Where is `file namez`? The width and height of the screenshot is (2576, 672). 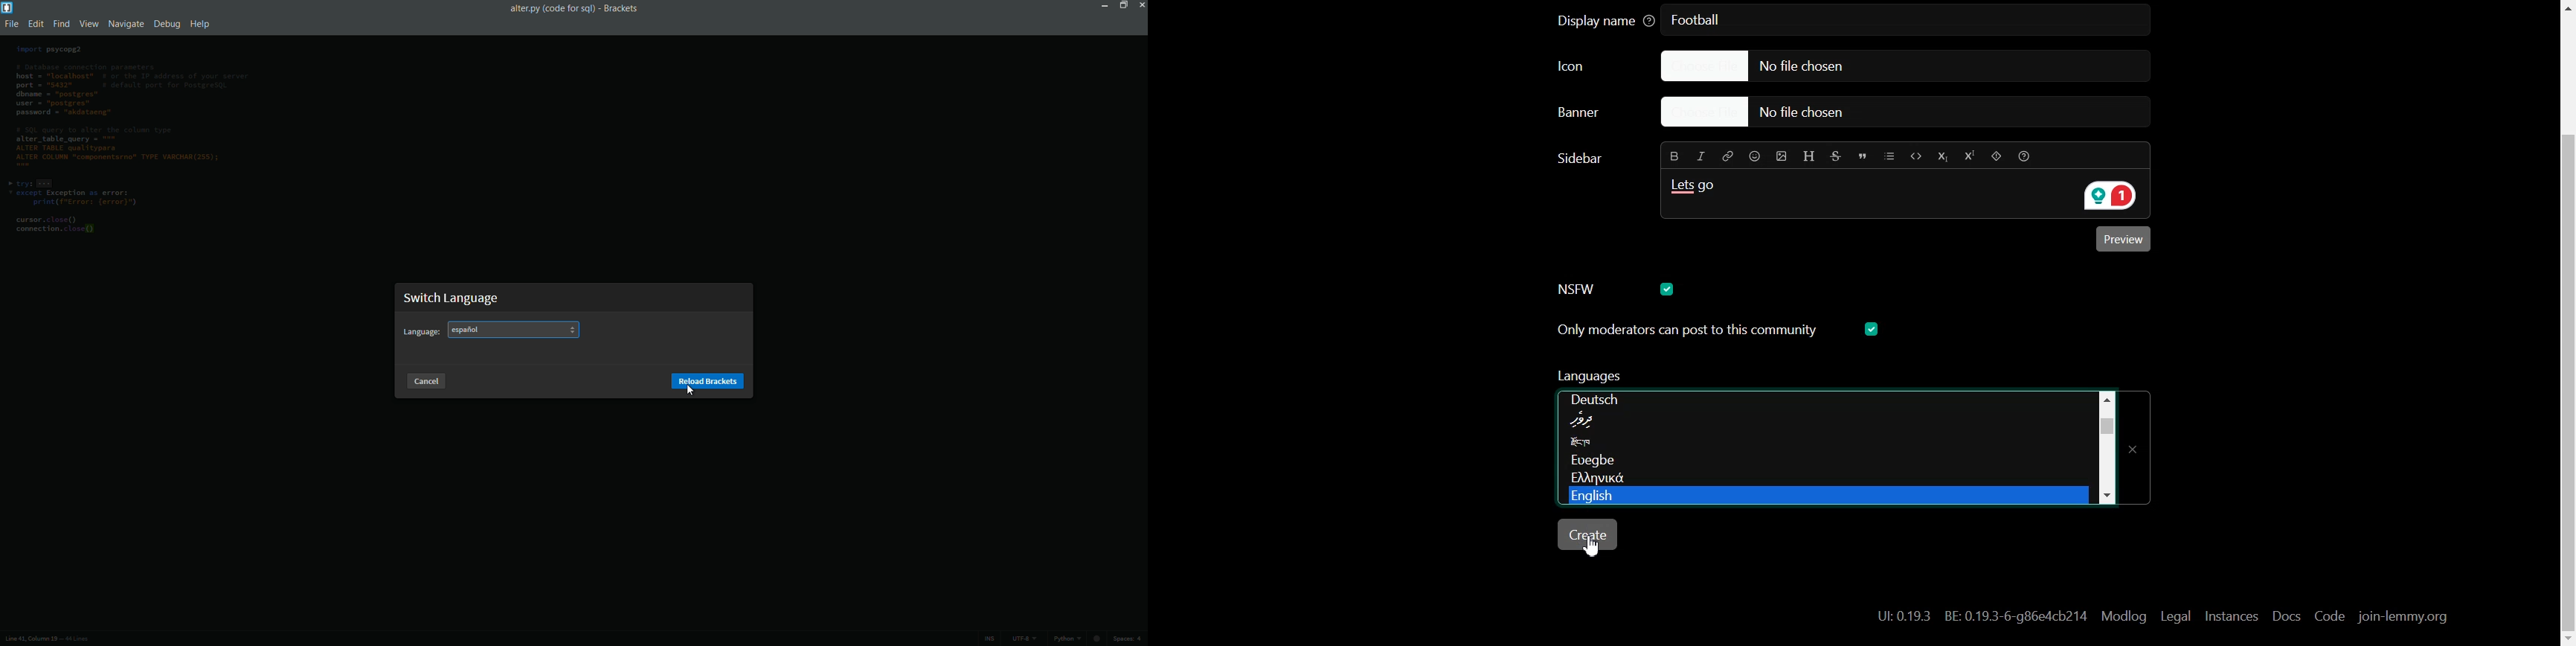
file namez is located at coordinates (553, 8).